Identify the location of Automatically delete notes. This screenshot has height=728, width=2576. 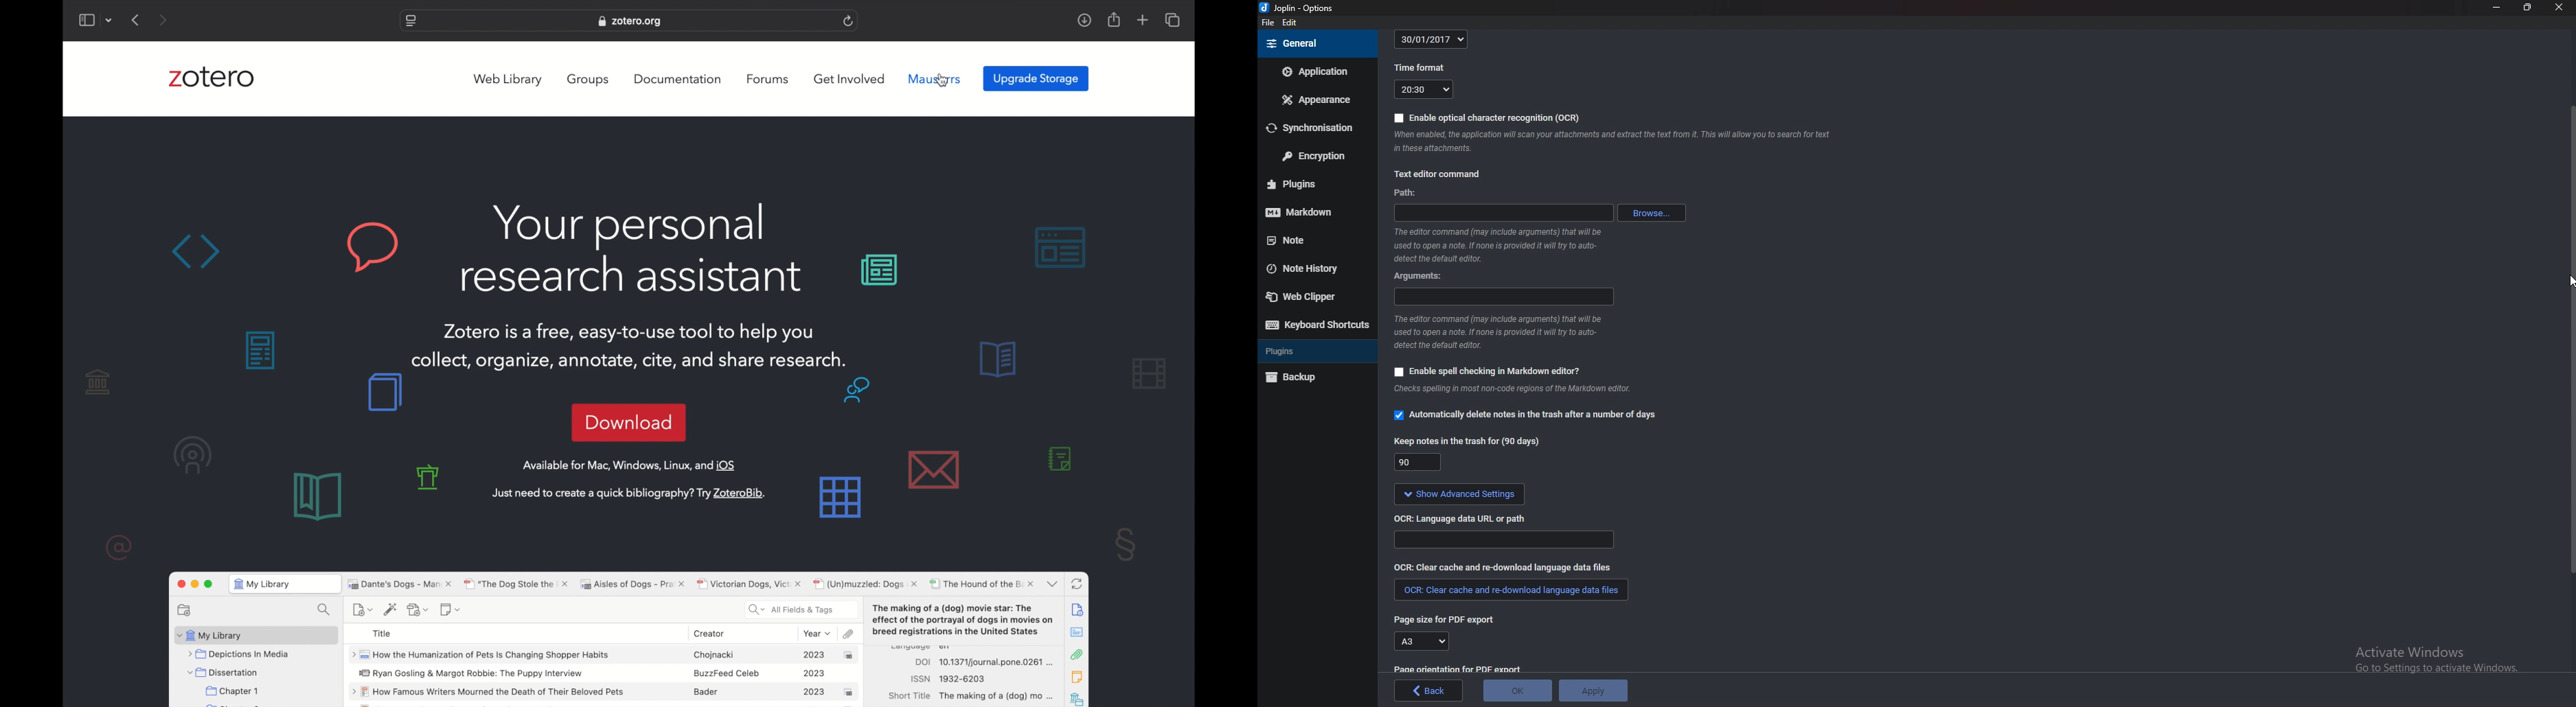
(1524, 415).